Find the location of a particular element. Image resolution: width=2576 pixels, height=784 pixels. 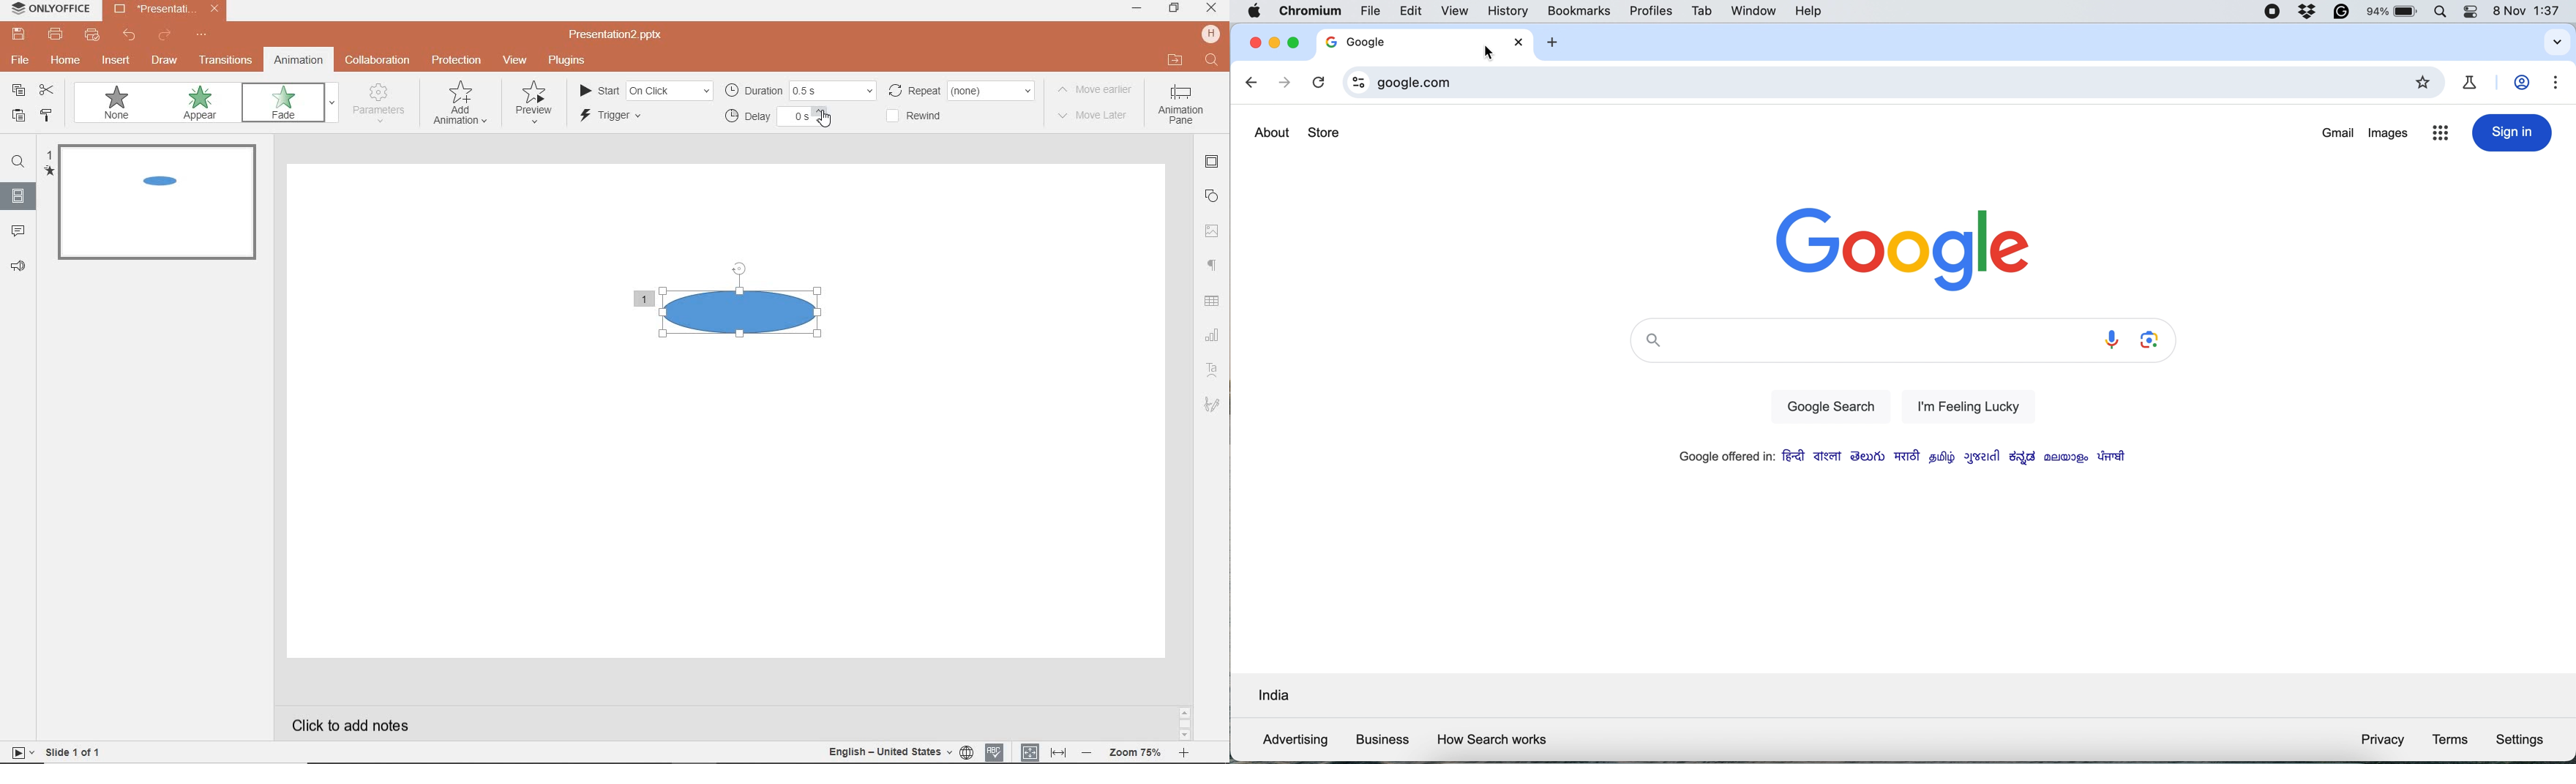

image search is located at coordinates (2152, 340).